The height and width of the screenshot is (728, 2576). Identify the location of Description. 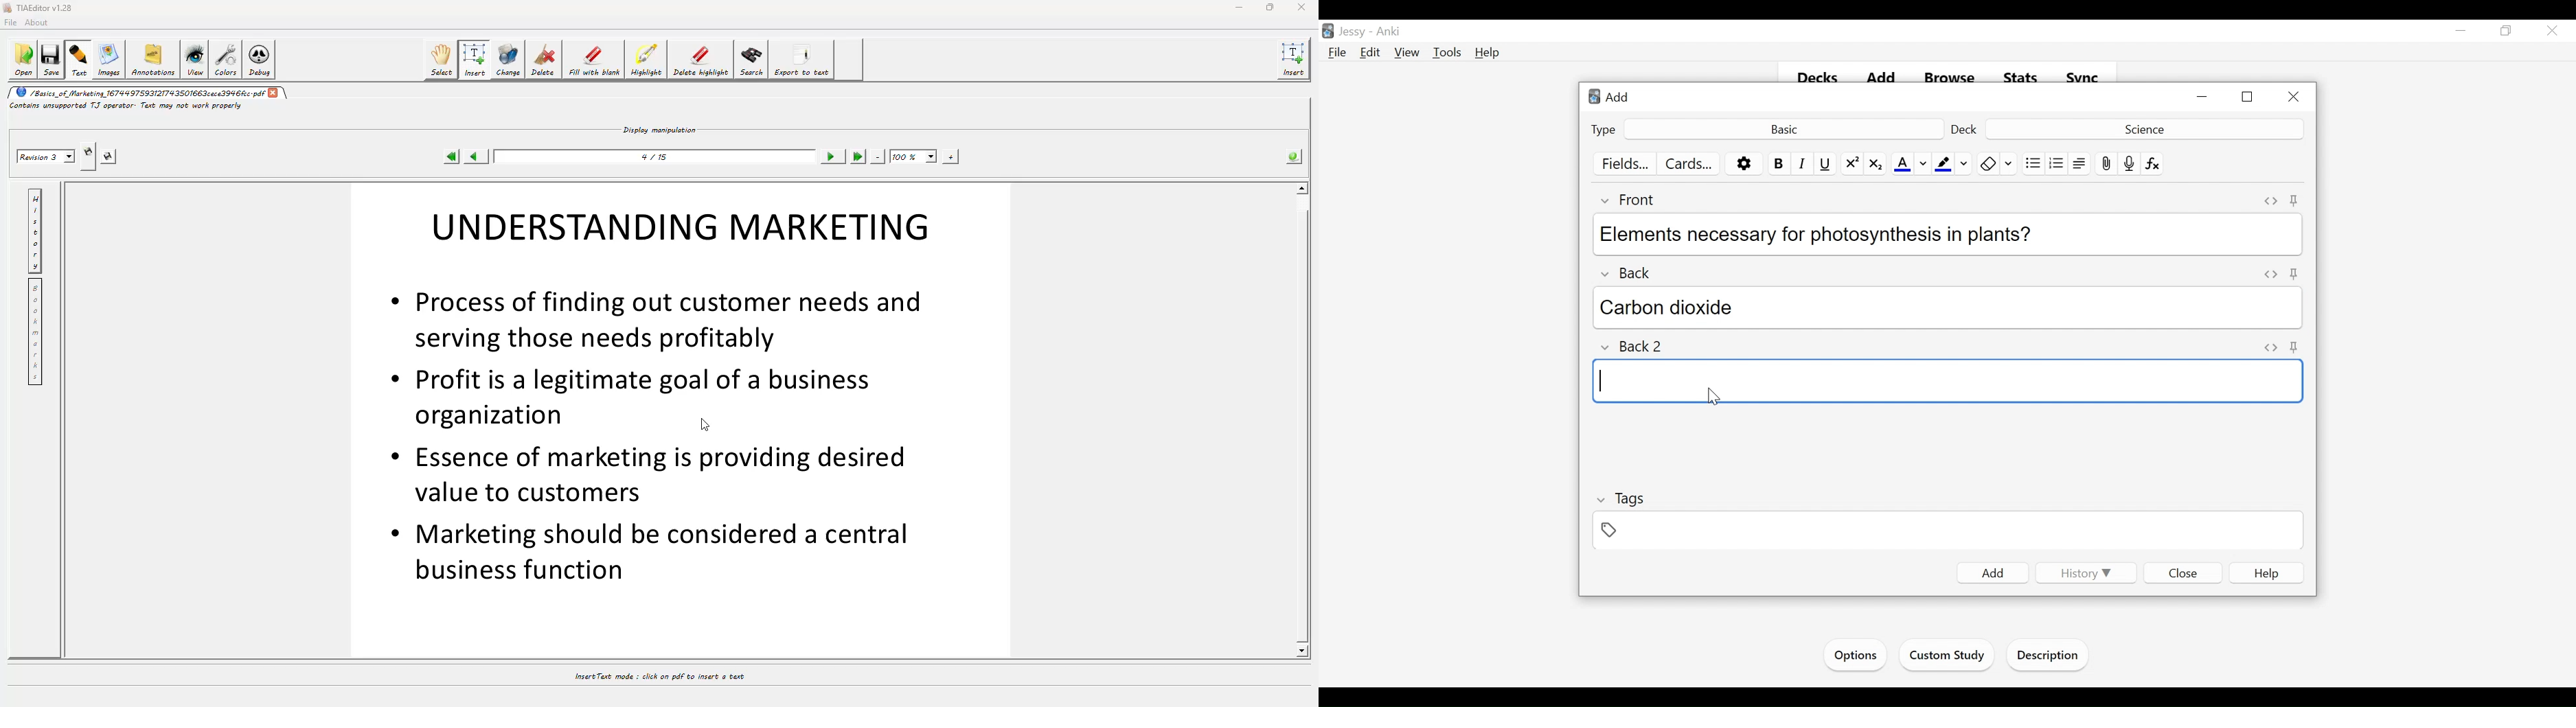
(2051, 657).